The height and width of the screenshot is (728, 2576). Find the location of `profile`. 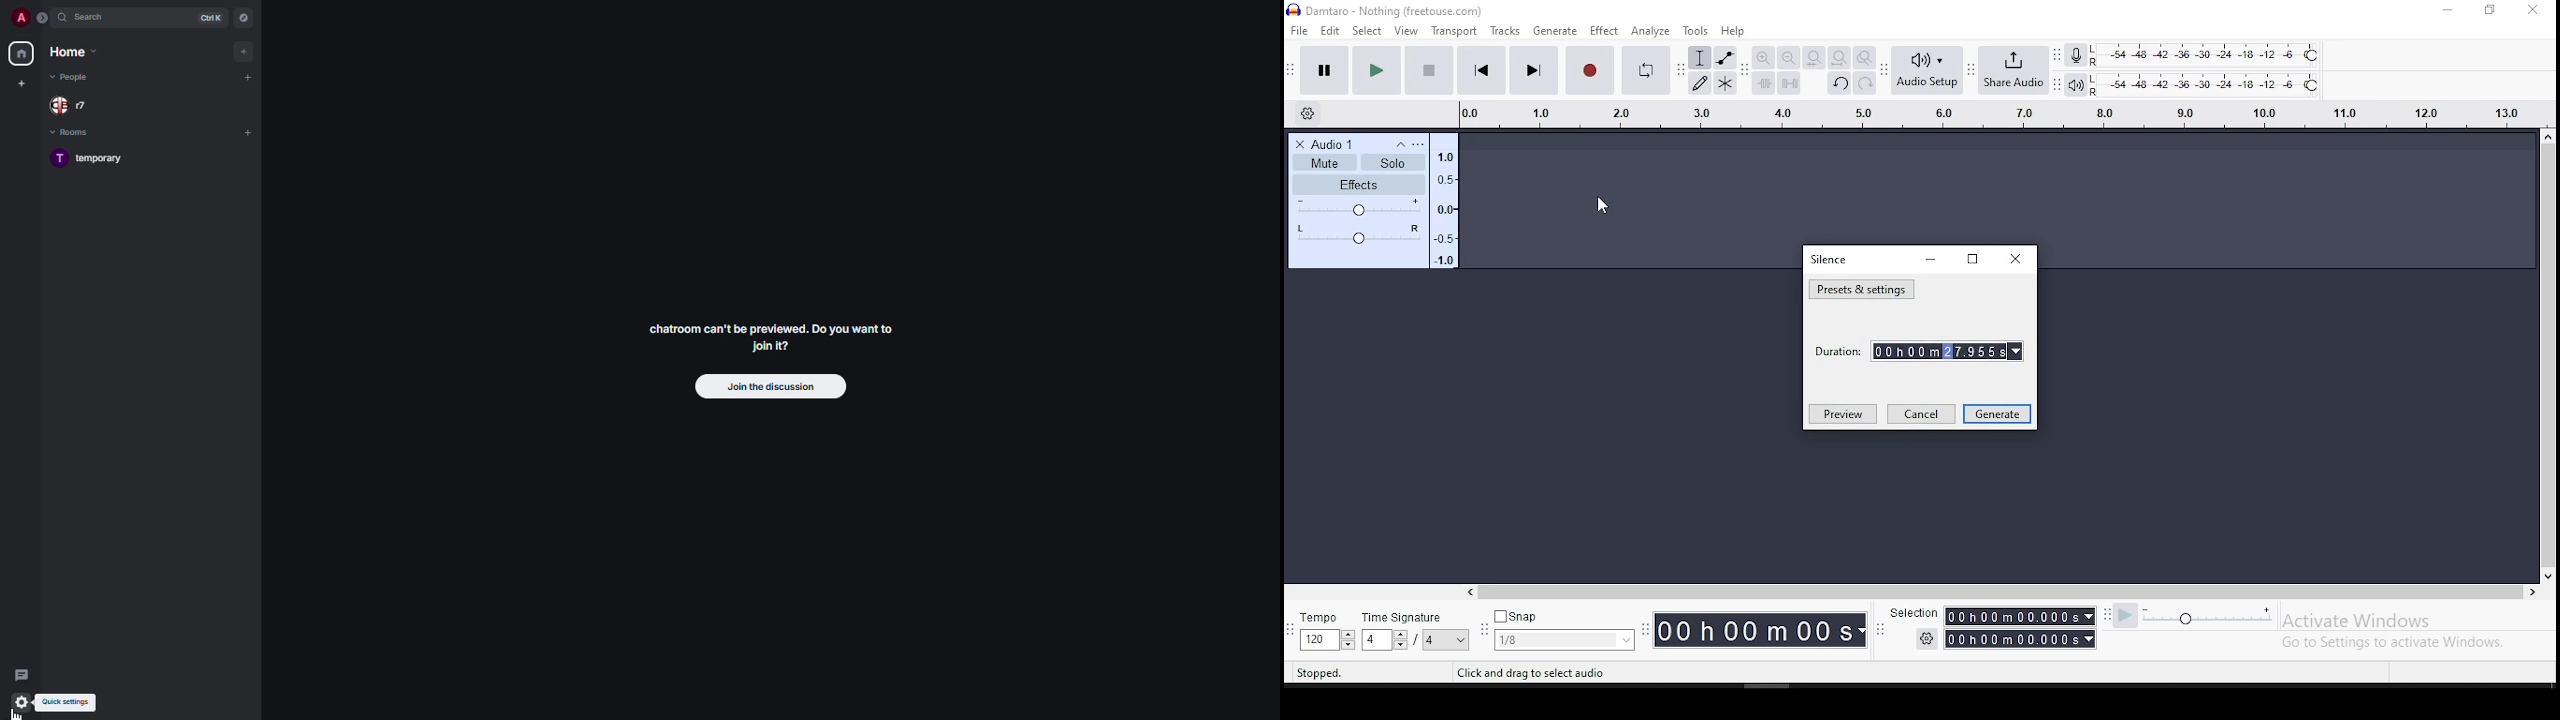

profile is located at coordinates (21, 18).